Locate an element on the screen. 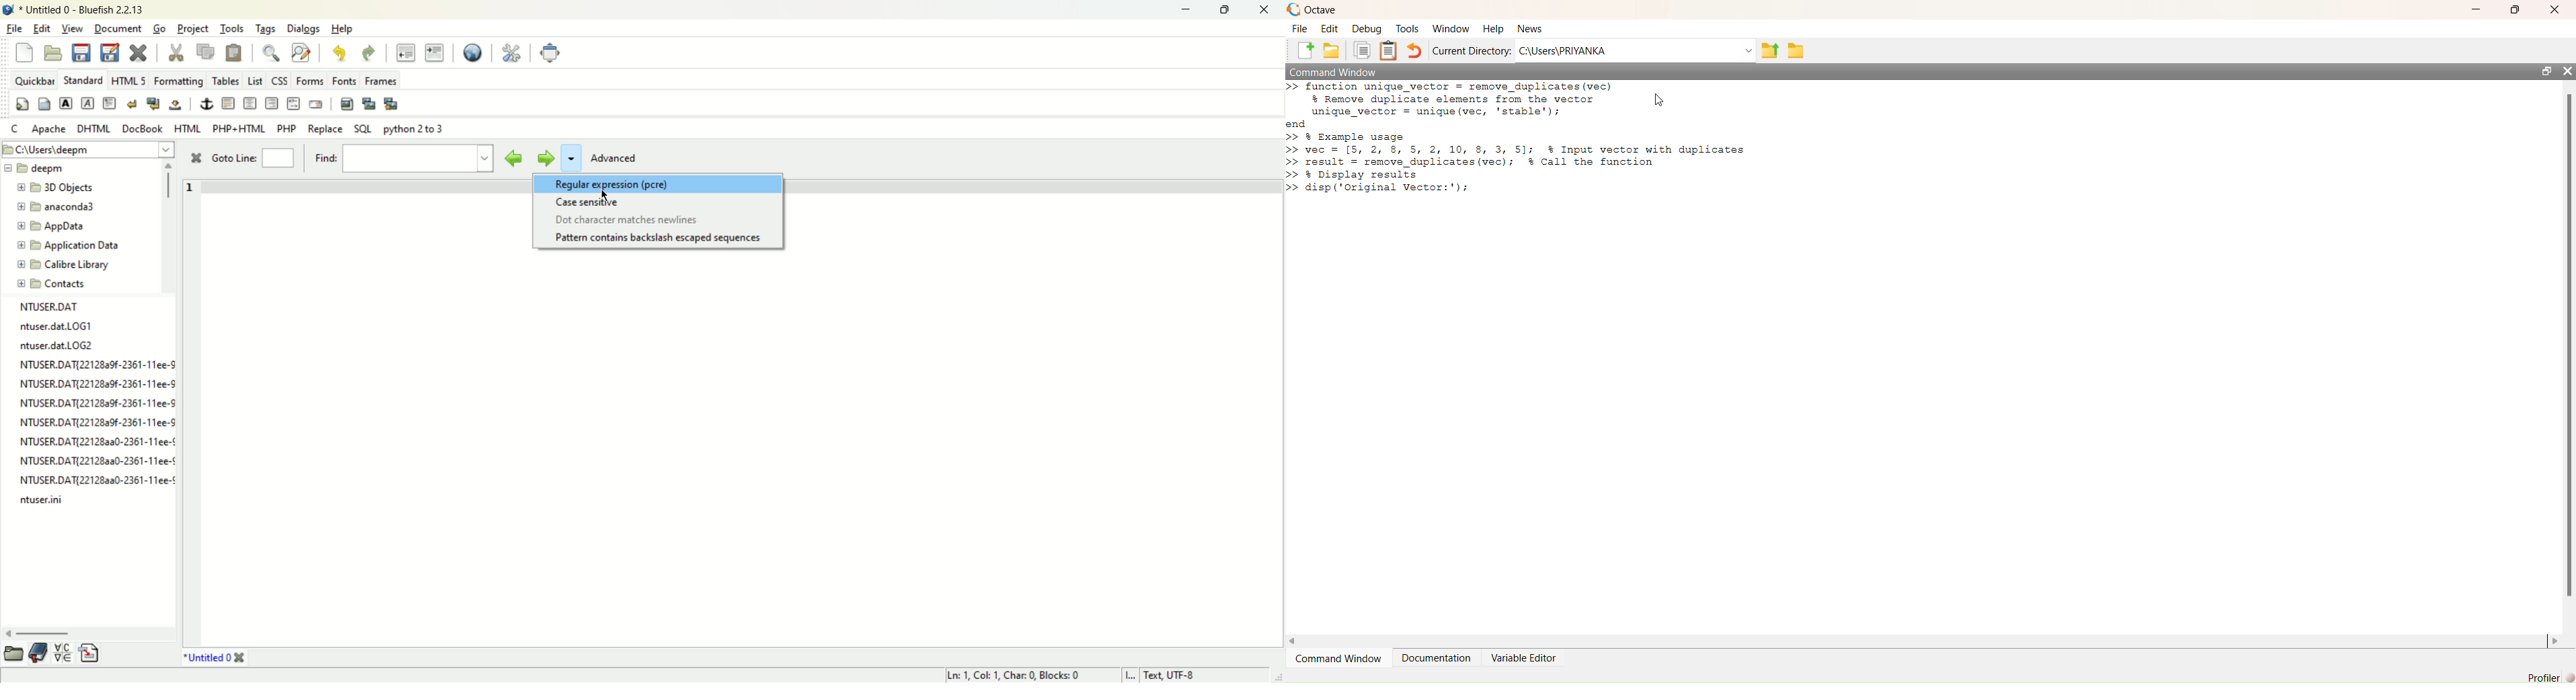  scroll right is located at coordinates (2555, 643).